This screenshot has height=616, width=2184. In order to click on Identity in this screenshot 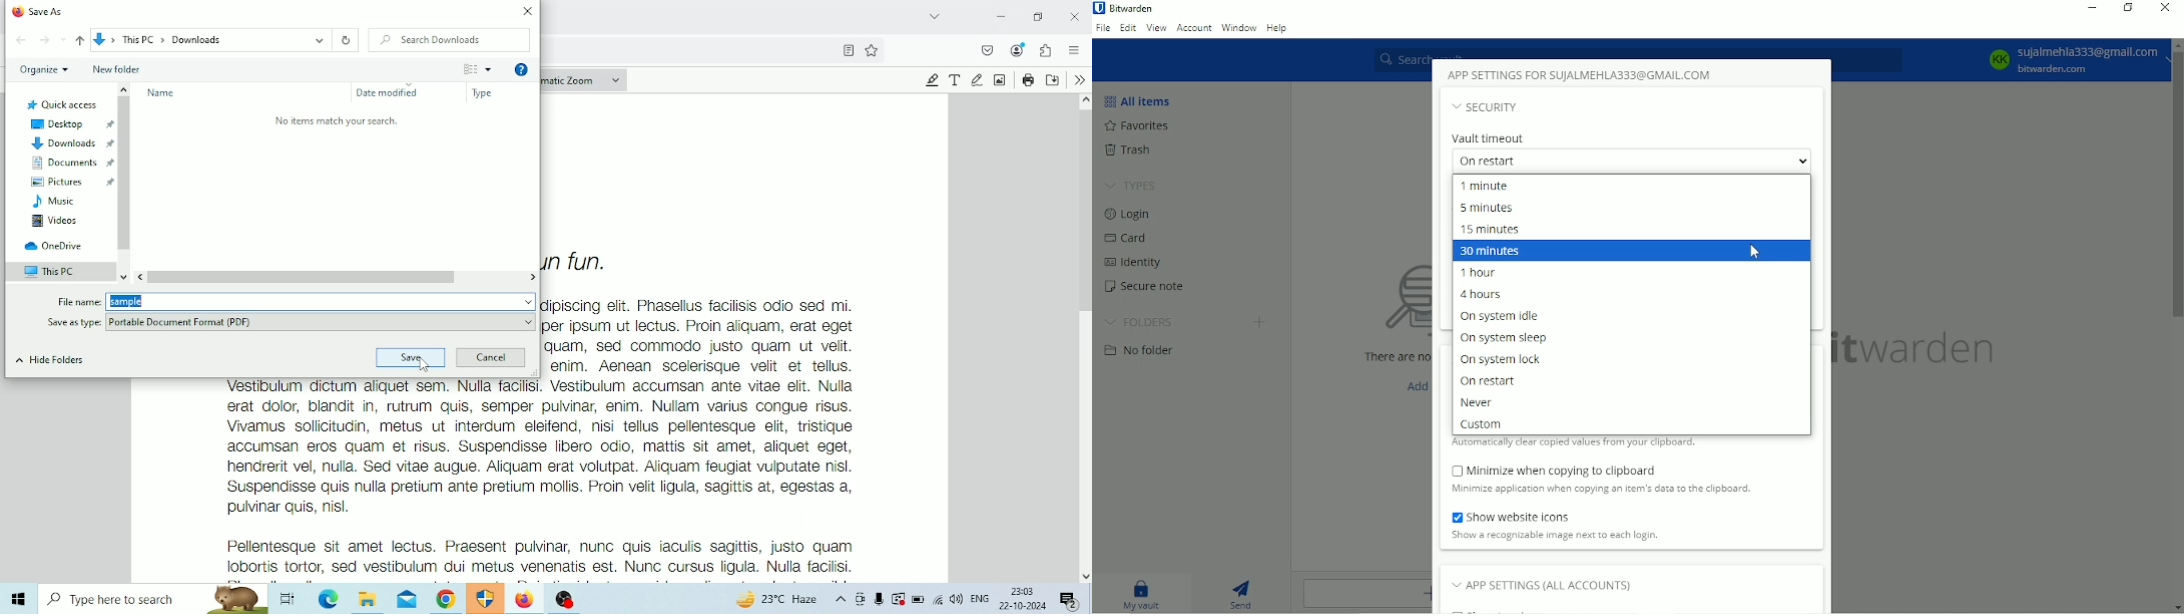, I will do `click(1143, 260)`.